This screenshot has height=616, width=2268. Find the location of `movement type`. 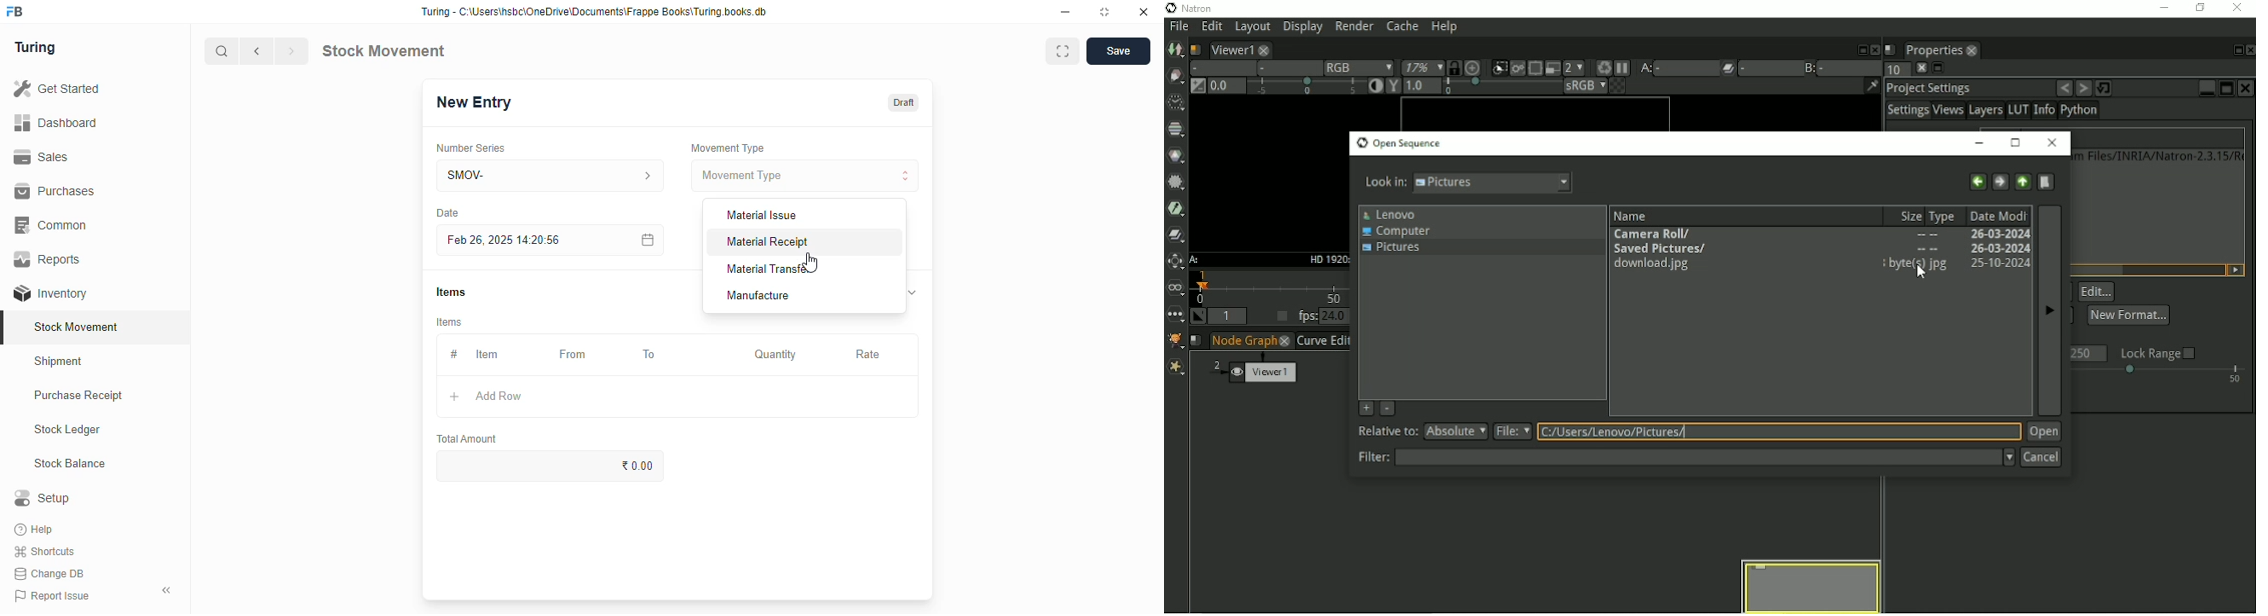

movement type is located at coordinates (805, 176).